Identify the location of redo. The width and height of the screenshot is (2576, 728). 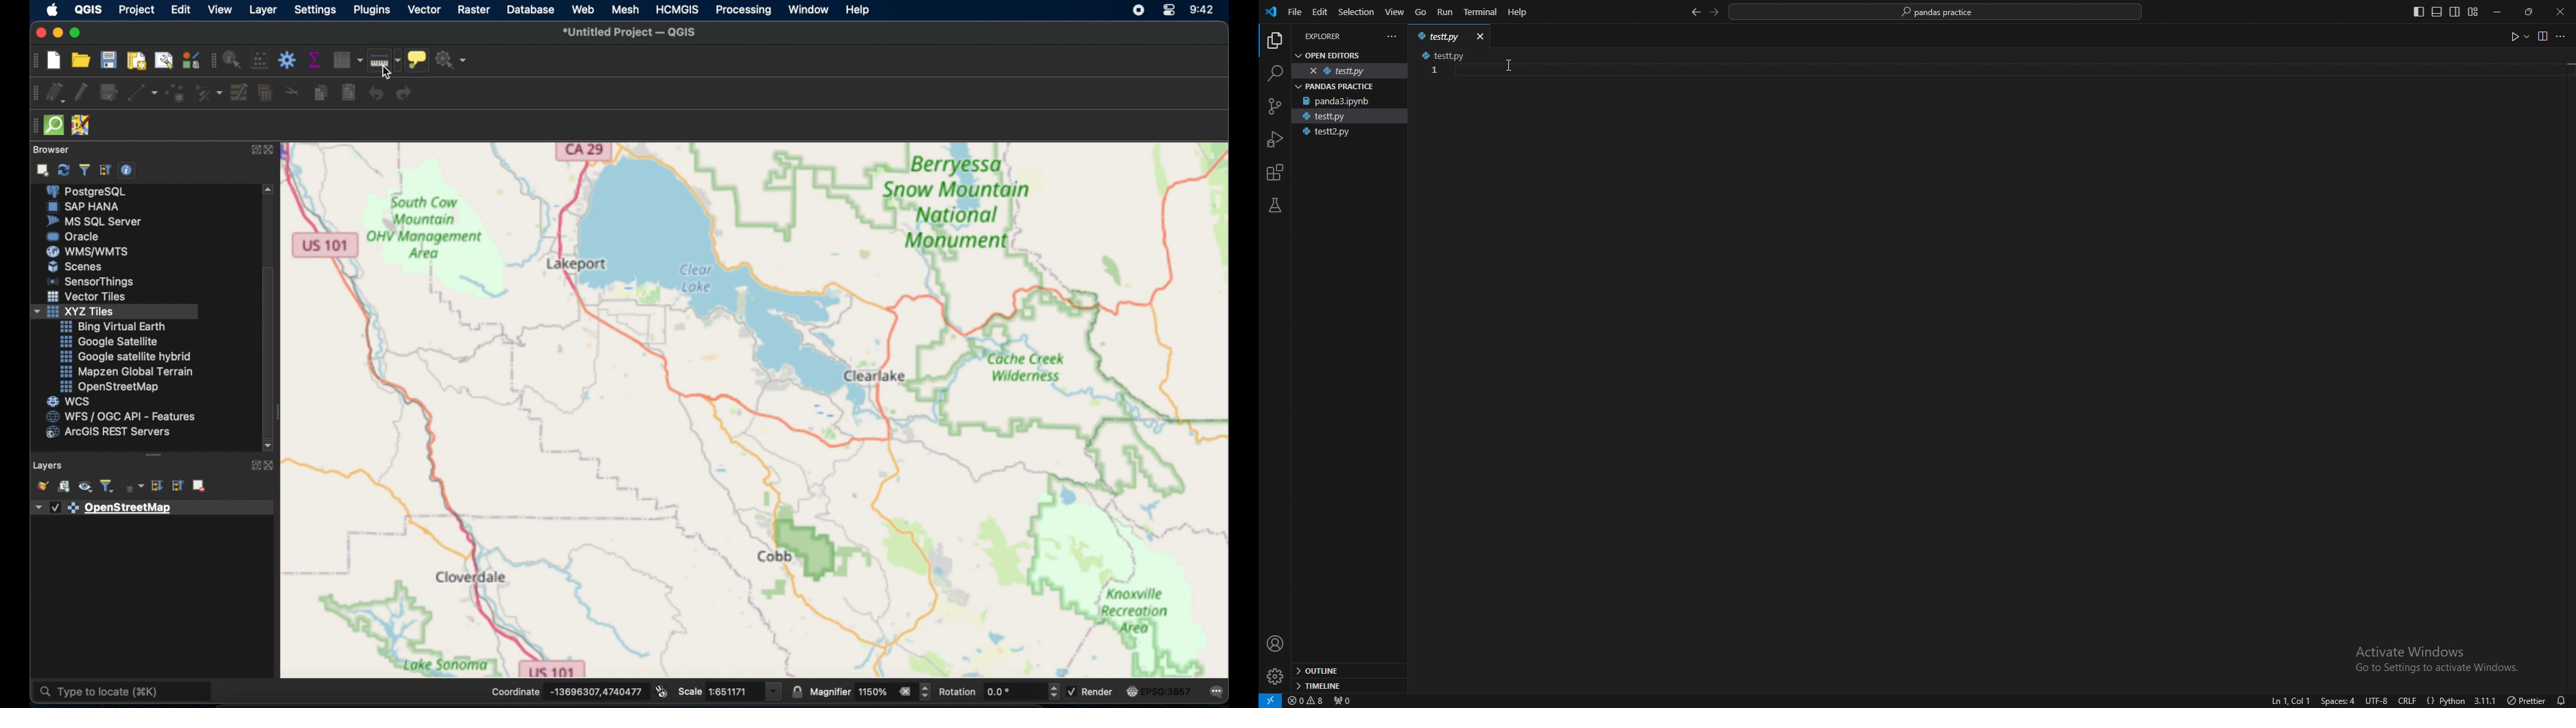
(407, 94).